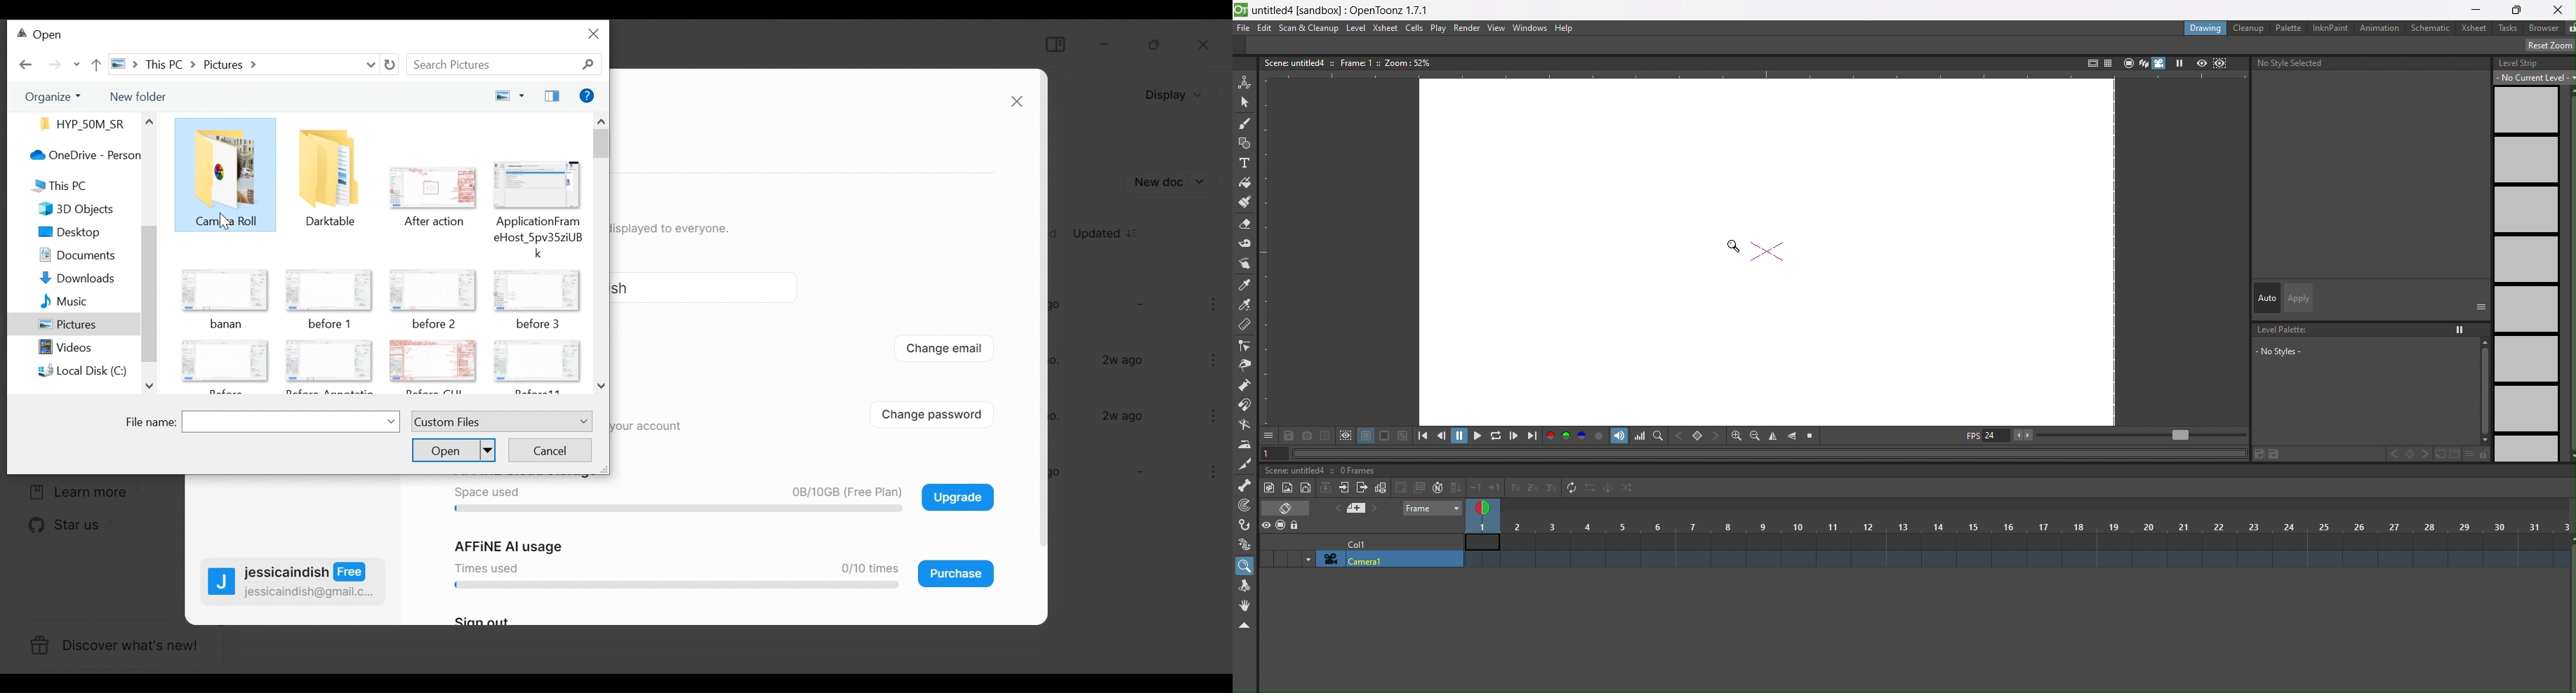  What do you see at coordinates (225, 293) in the screenshot?
I see `icon` at bounding box center [225, 293].